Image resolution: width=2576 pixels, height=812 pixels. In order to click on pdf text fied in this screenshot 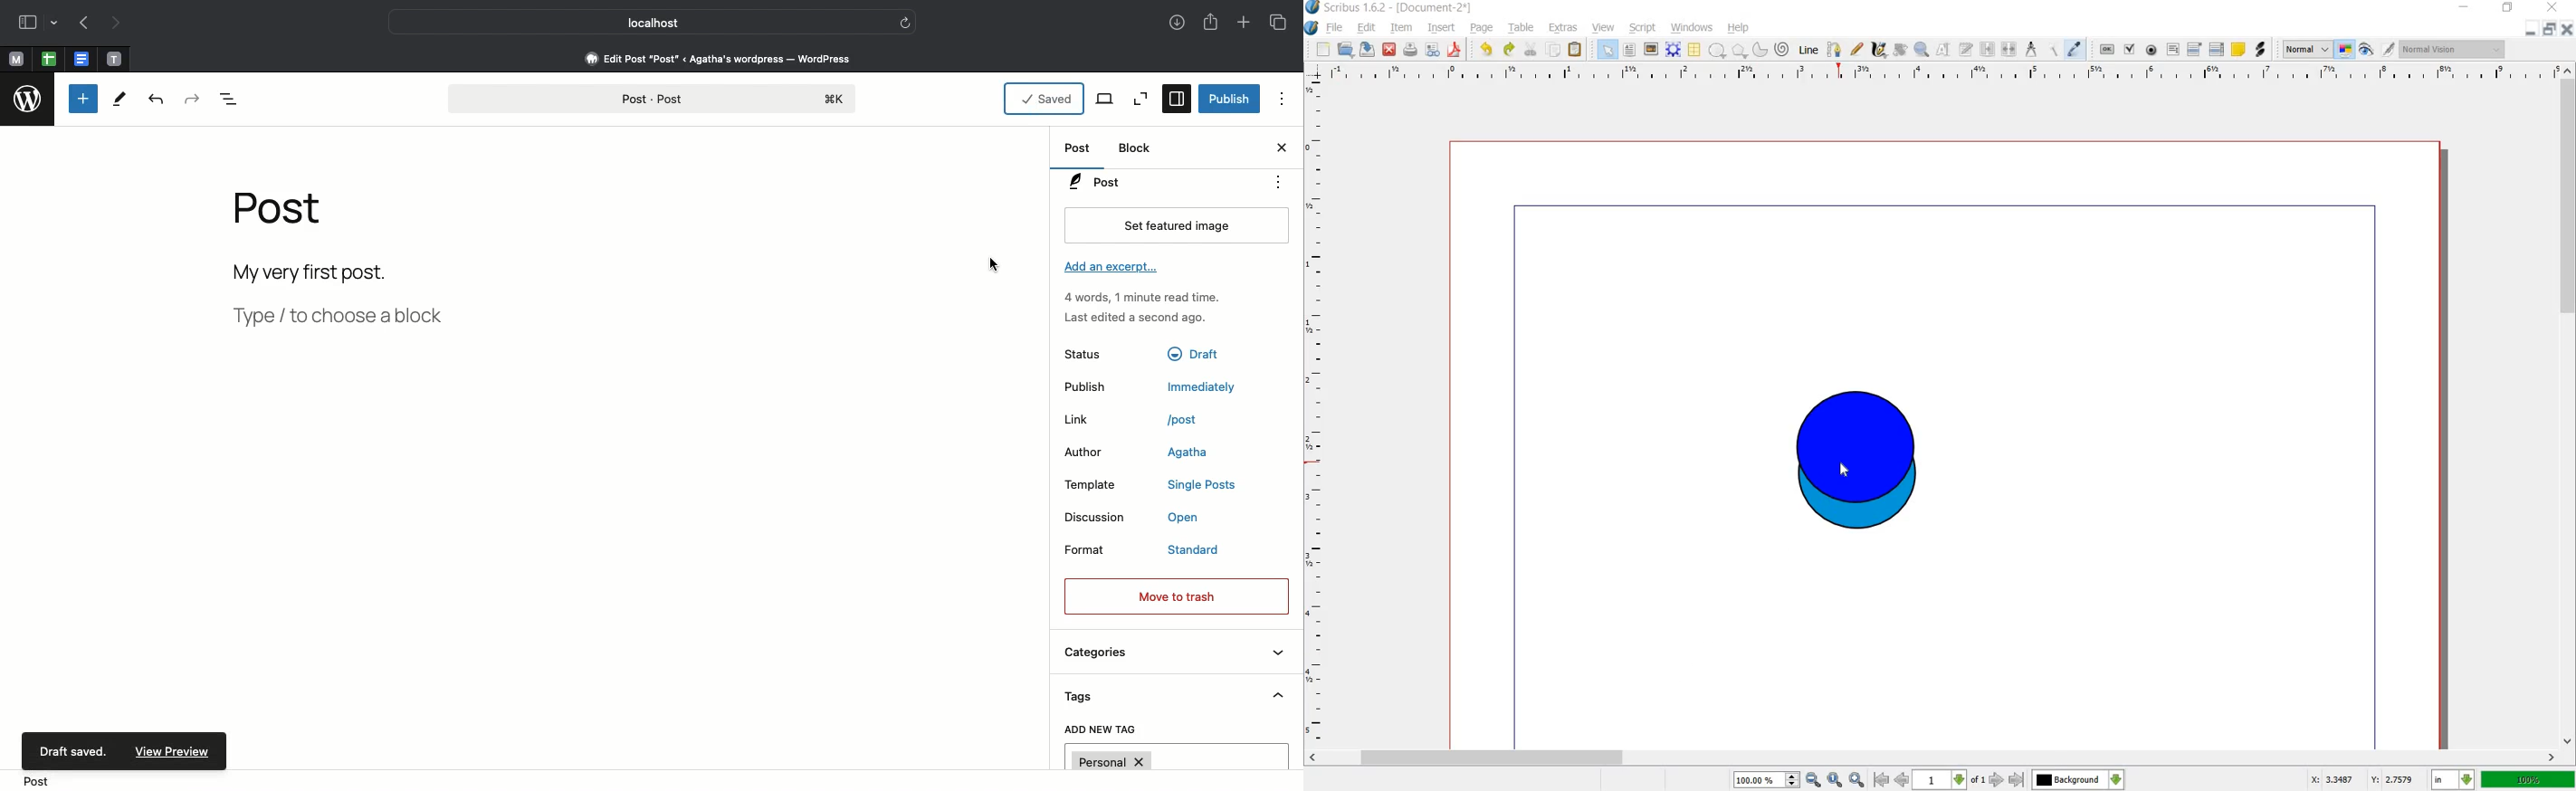, I will do `click(2173, 48)`.